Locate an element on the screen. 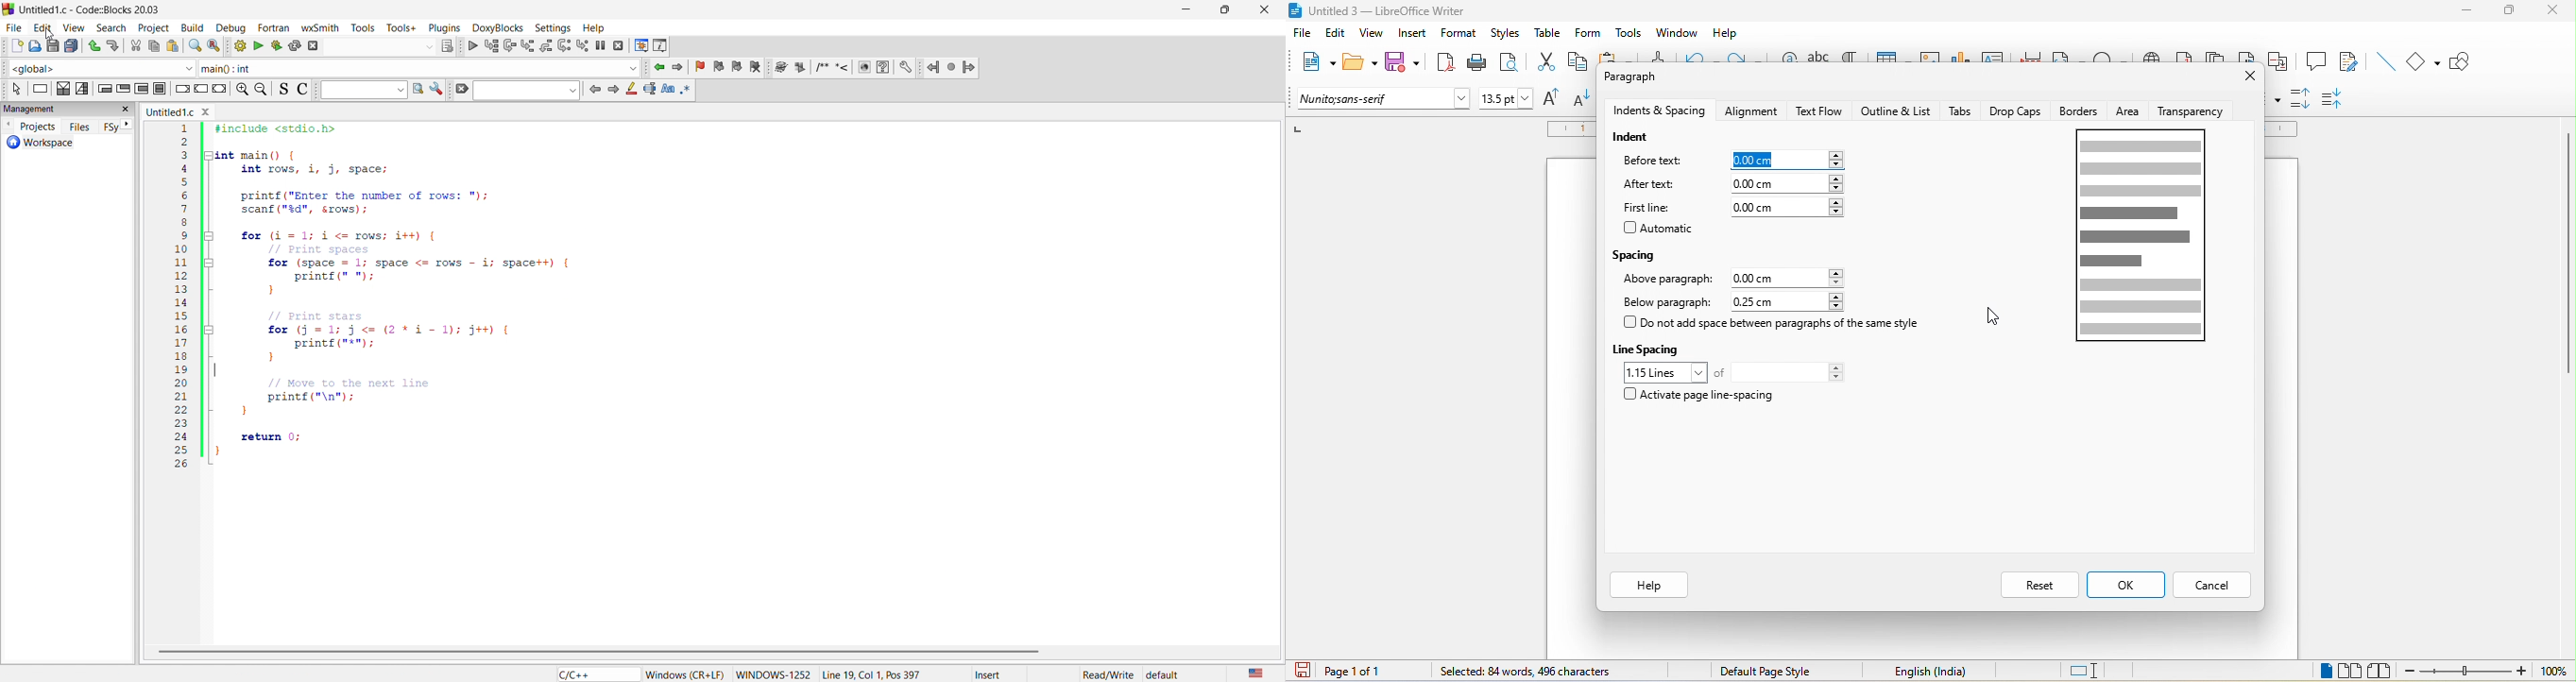  transparency is located at coordinates (2192, 112).